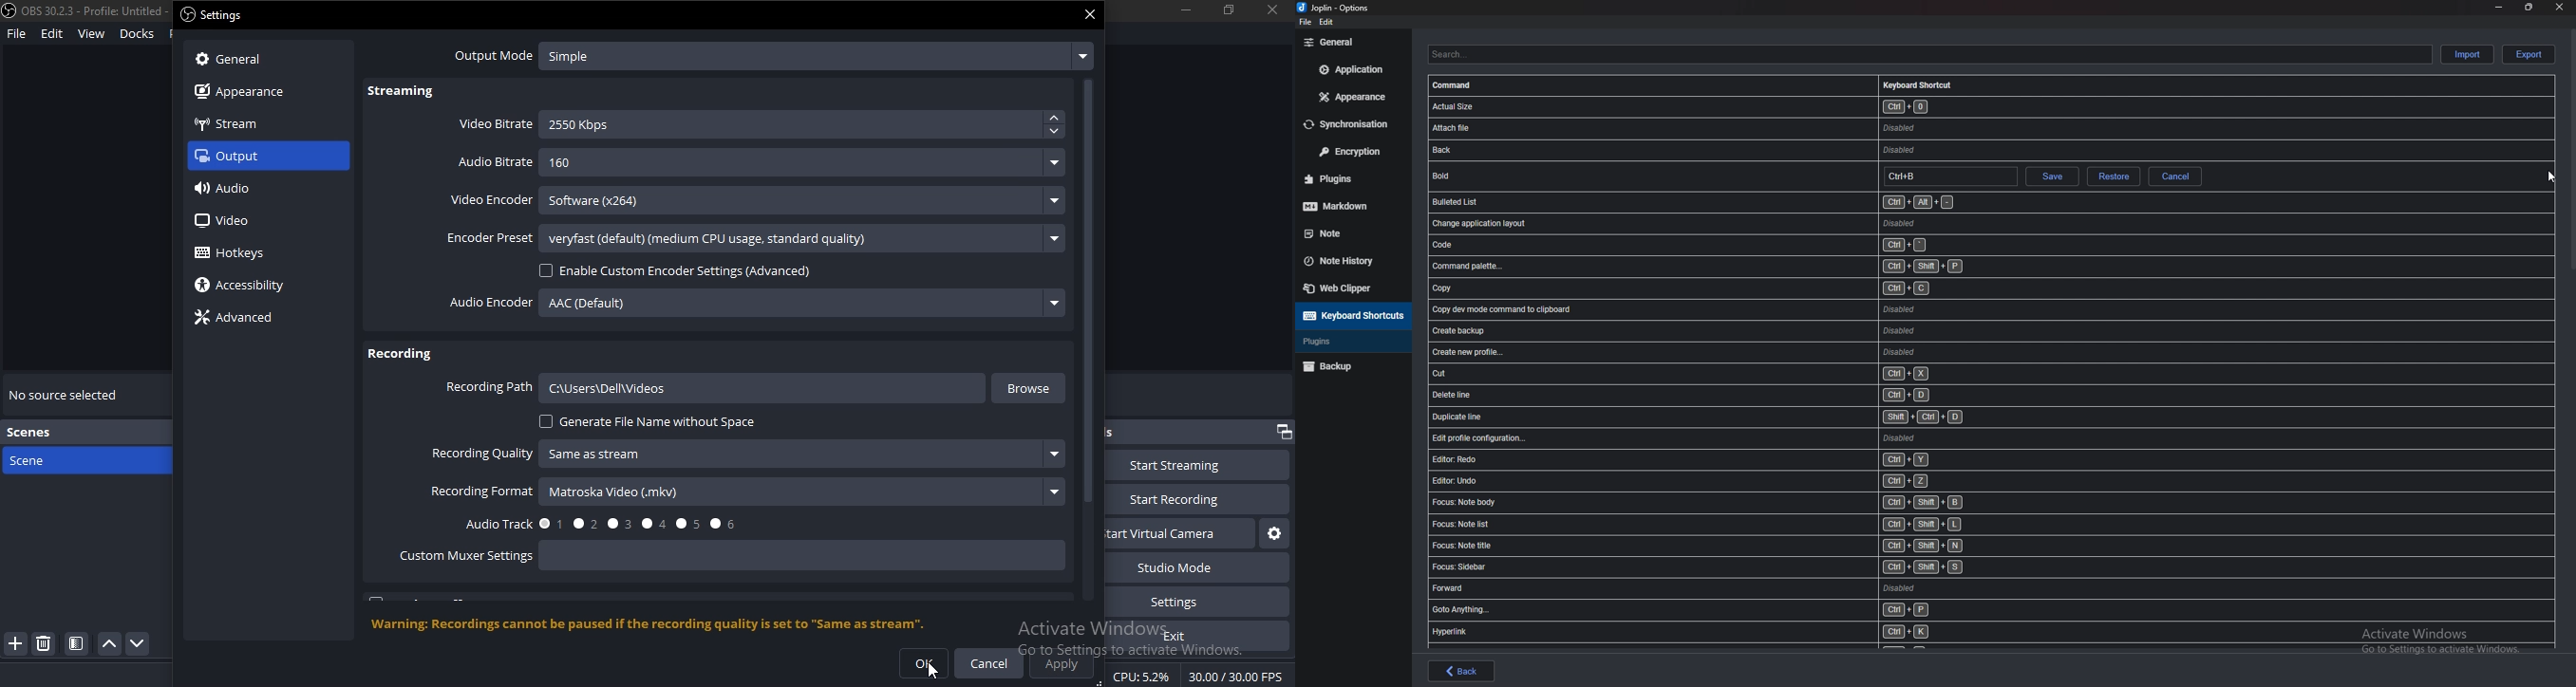 The height and width of the screenshot is (700, 2576). Describe the element at coordinates (1696, 107) in the screenshot. I see `shortcut` at that location.